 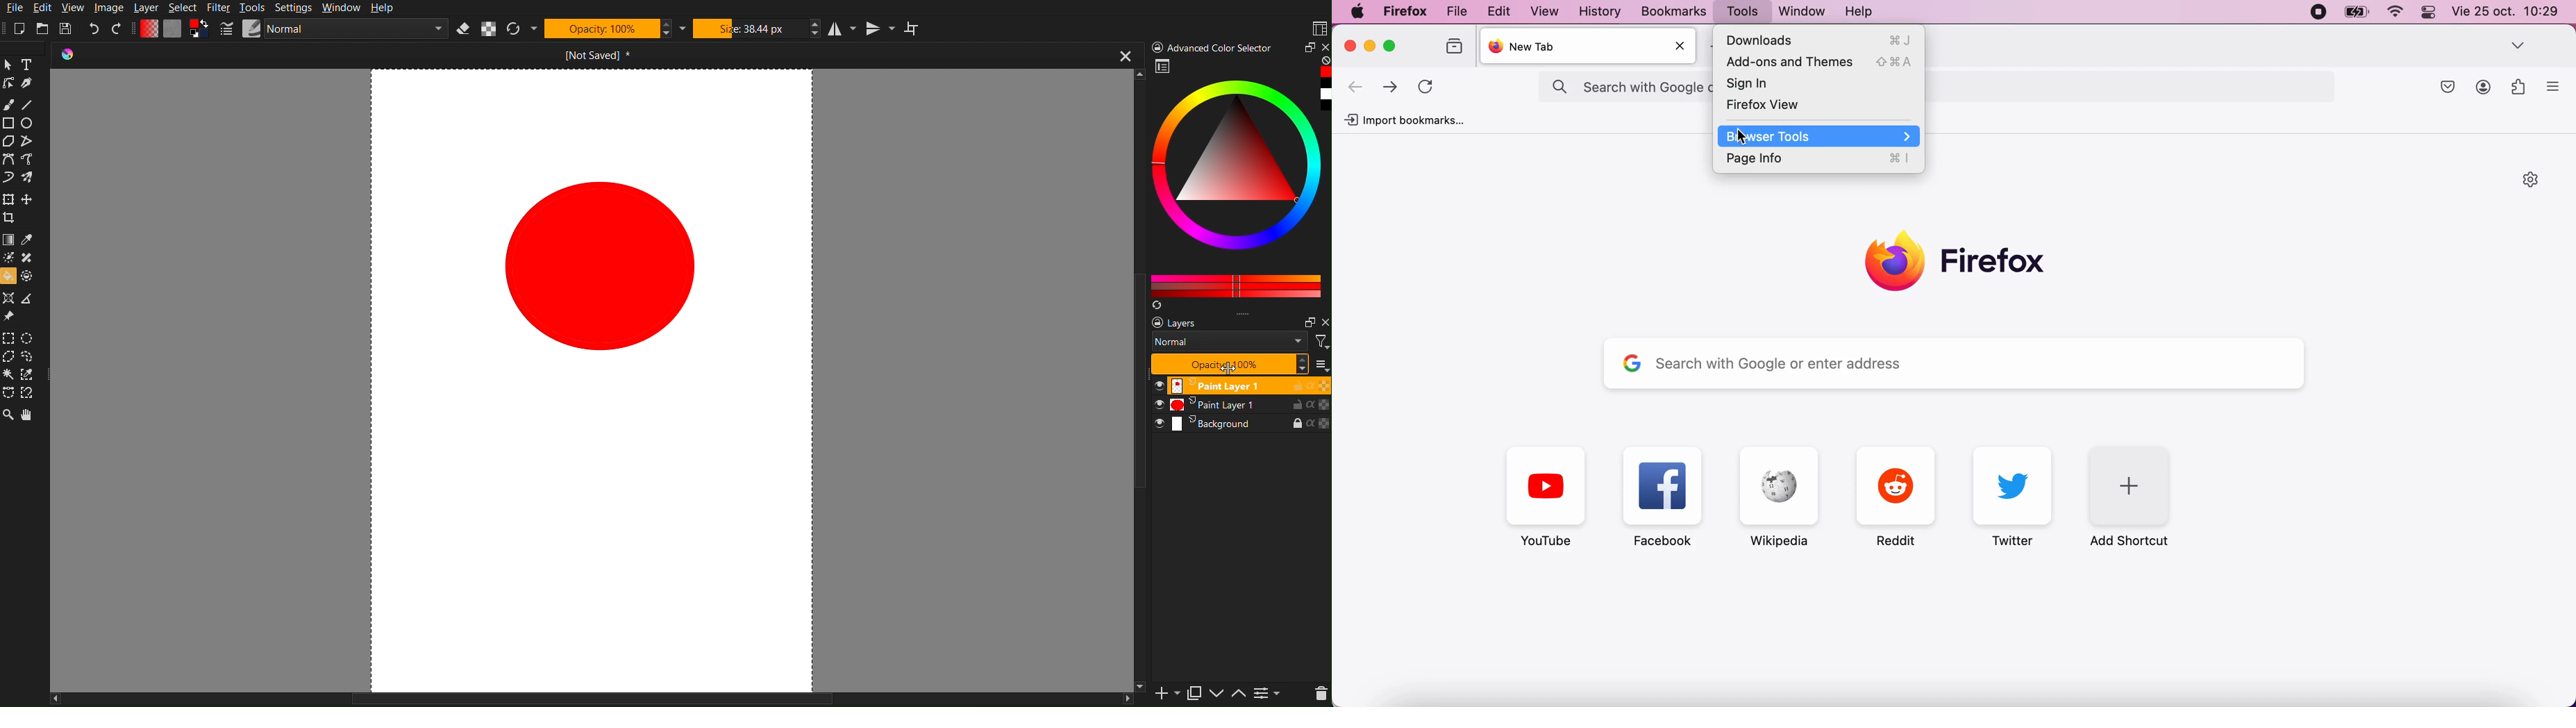 What do you see at coordinates (1242, 695) in the screenshot?
I see `Move Down` at bounding box center [1242, 695].